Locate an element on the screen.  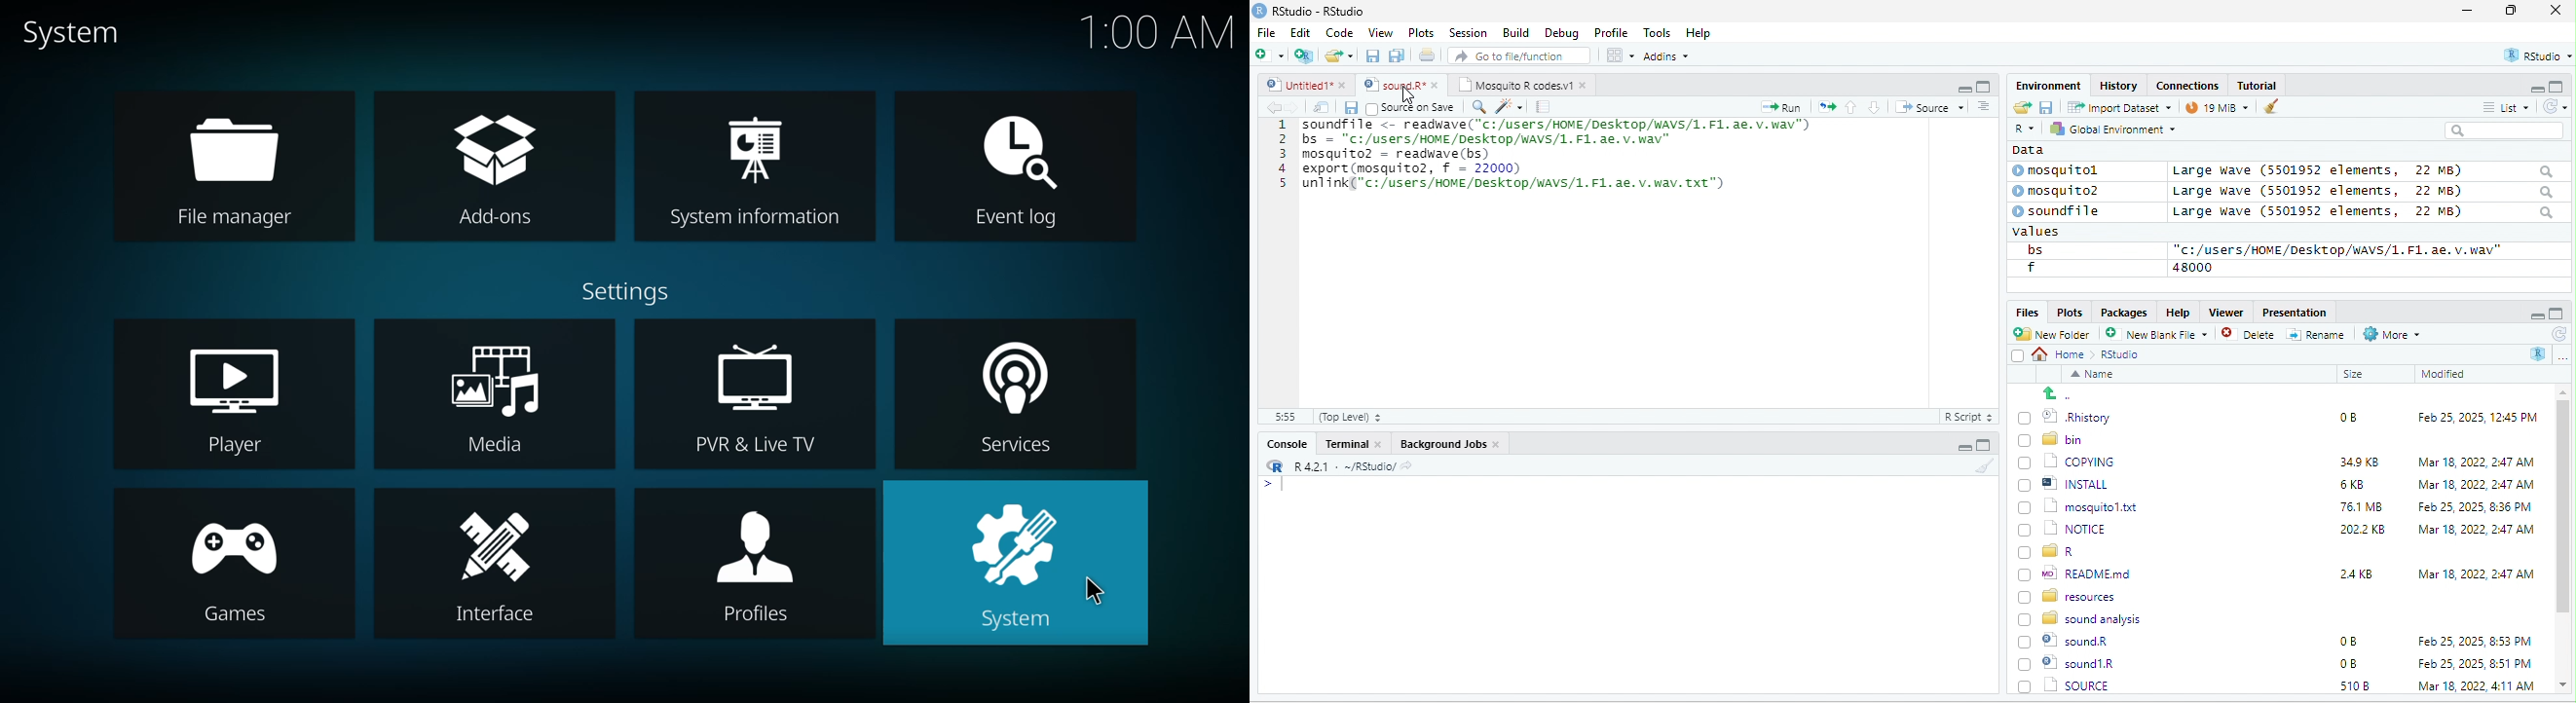
Files is located at coordinates (2024, 312).